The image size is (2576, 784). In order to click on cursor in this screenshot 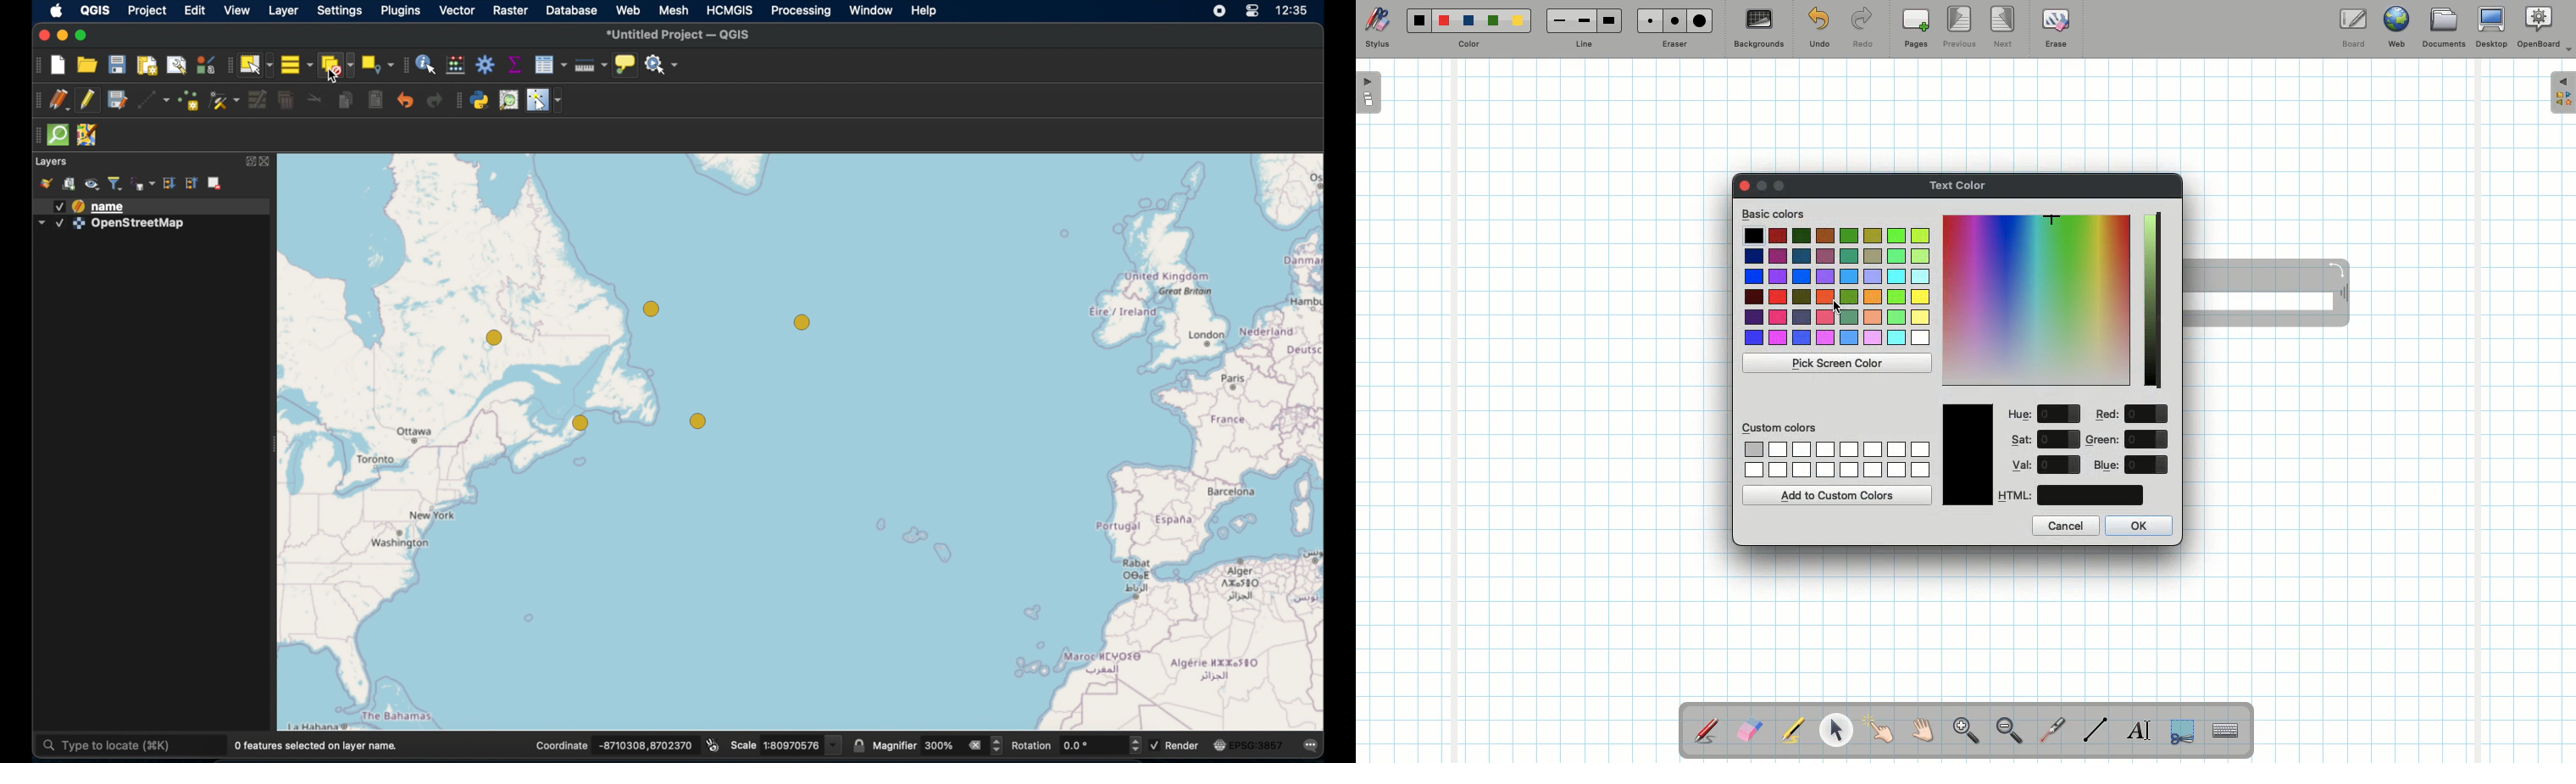, I will do `click(335, 76)`.